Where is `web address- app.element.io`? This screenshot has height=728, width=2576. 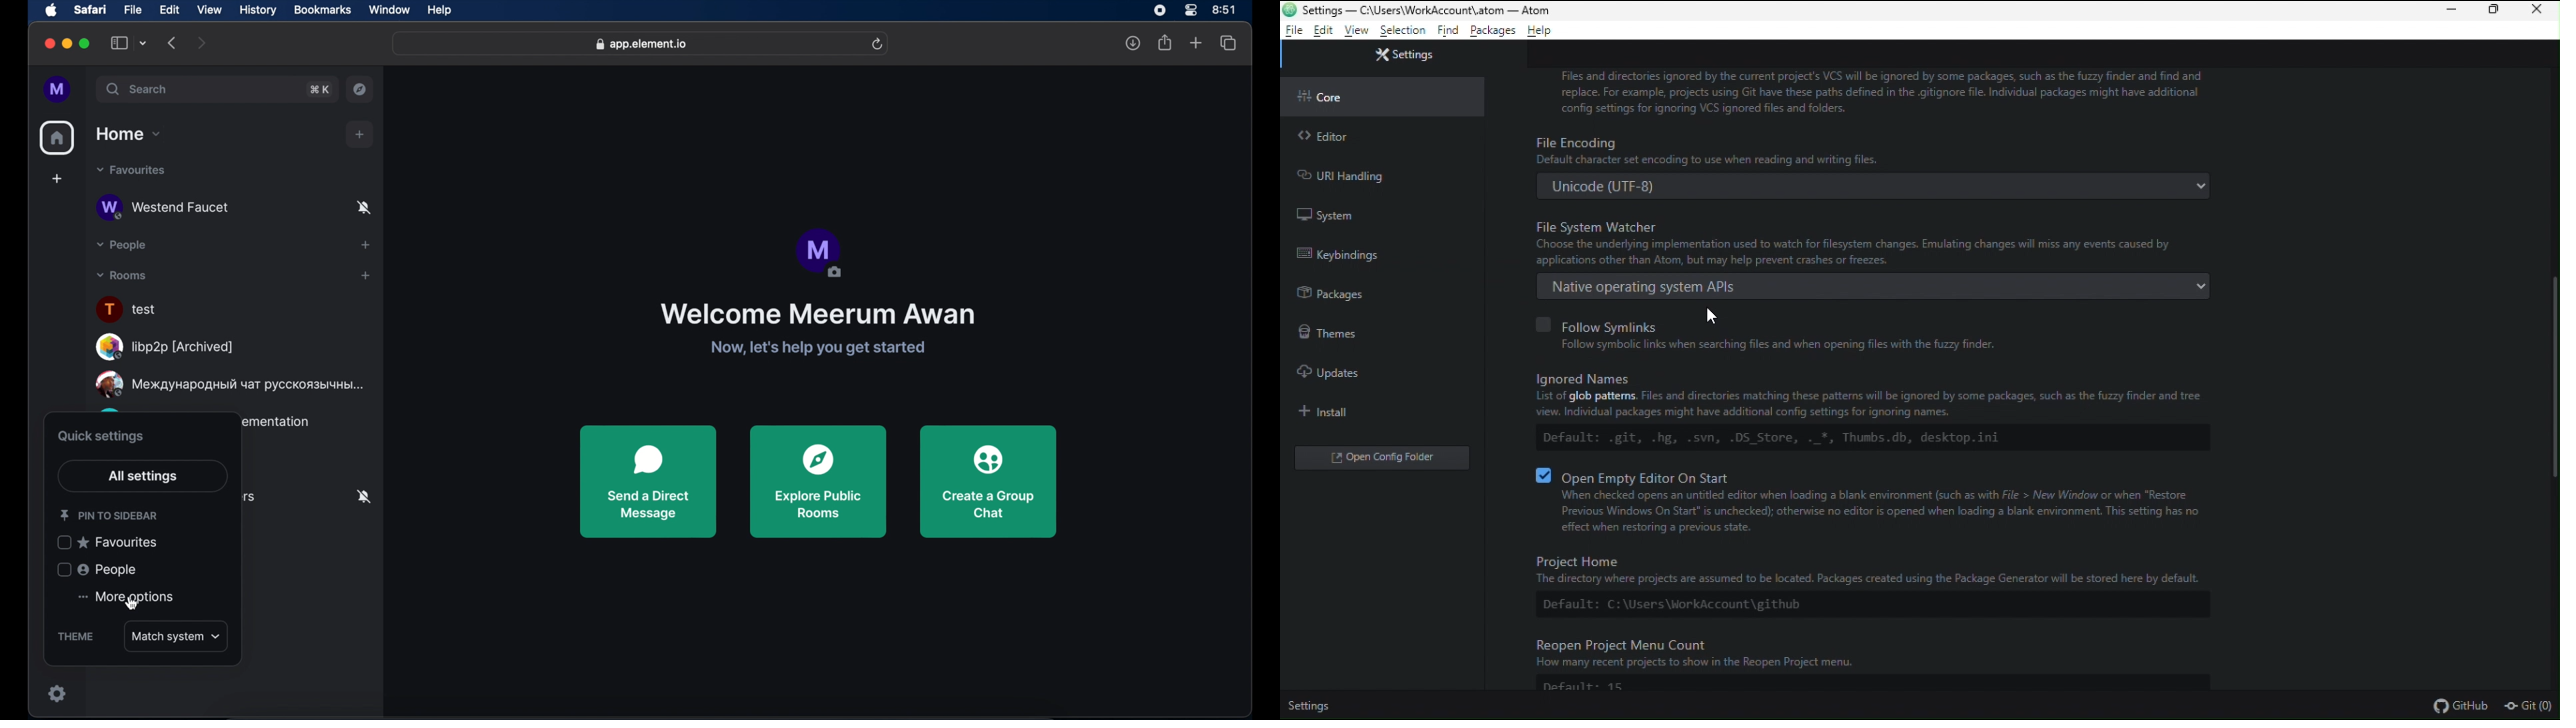 web address- app.element.io is located at coordinates (641, 44).